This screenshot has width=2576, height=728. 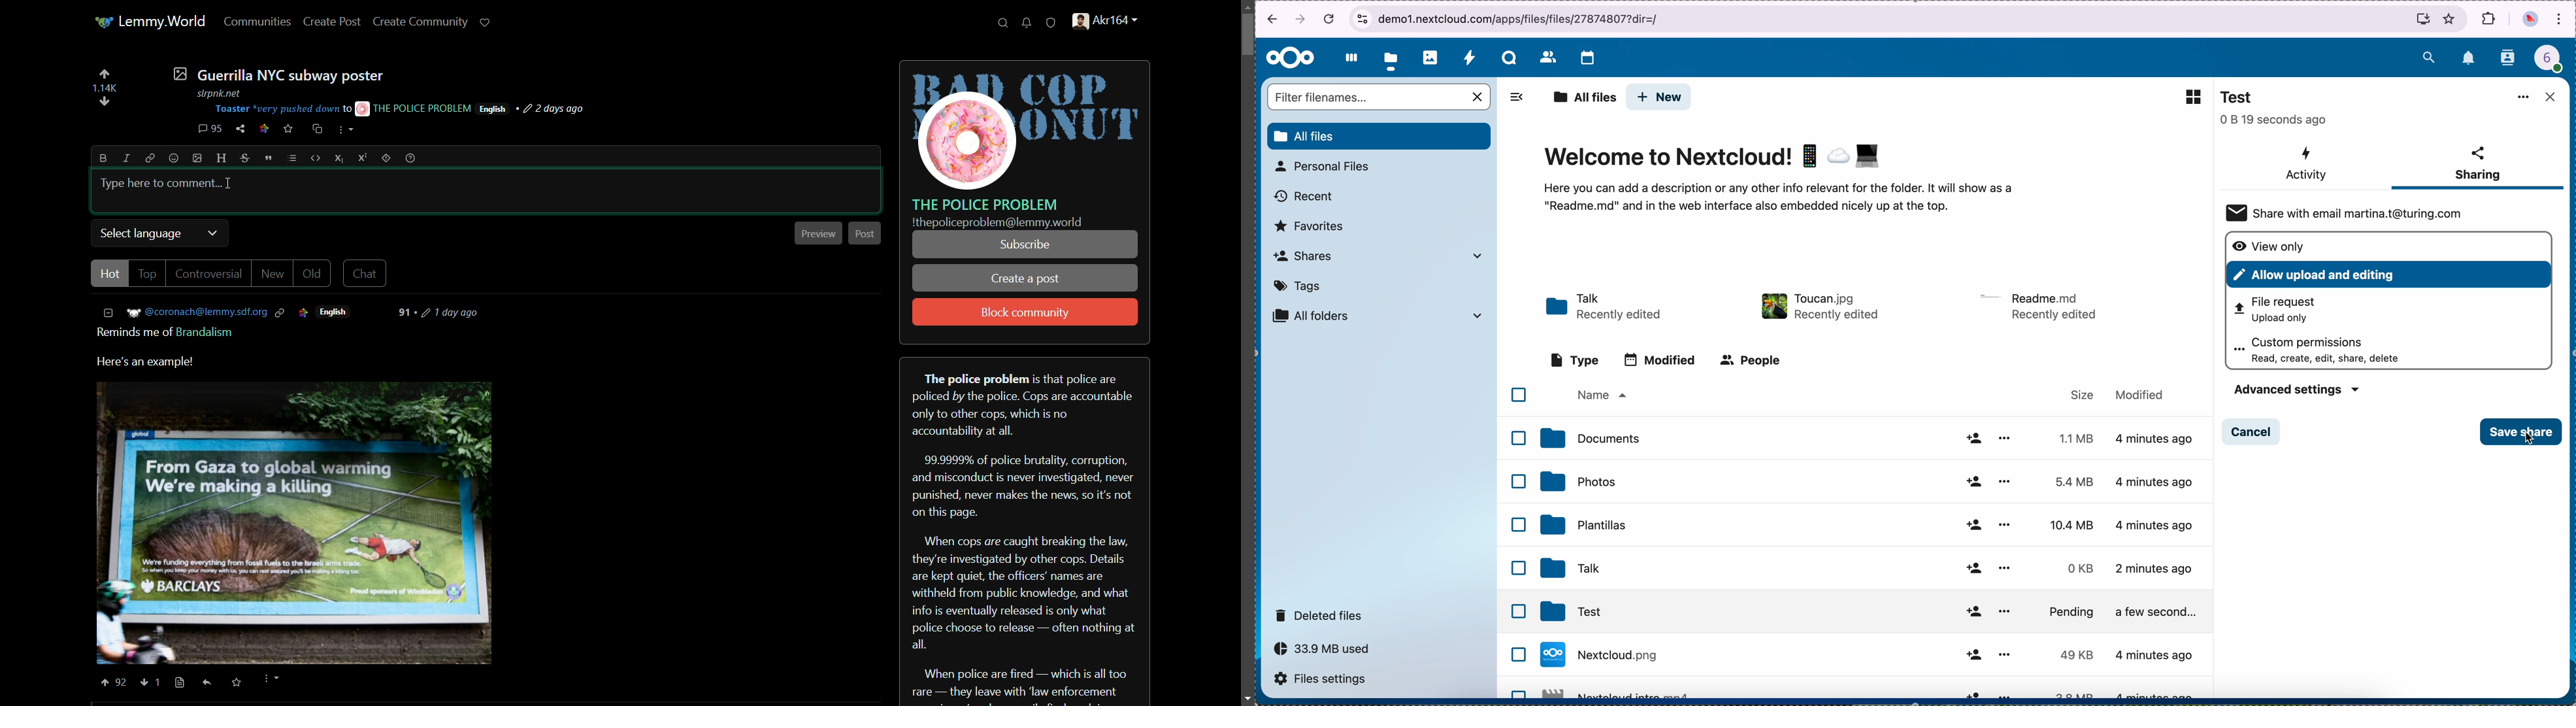 What do you see at coordinates (1819, 304) in the screenshot?
I see `toucan file` at bounding box center [1819, 304].